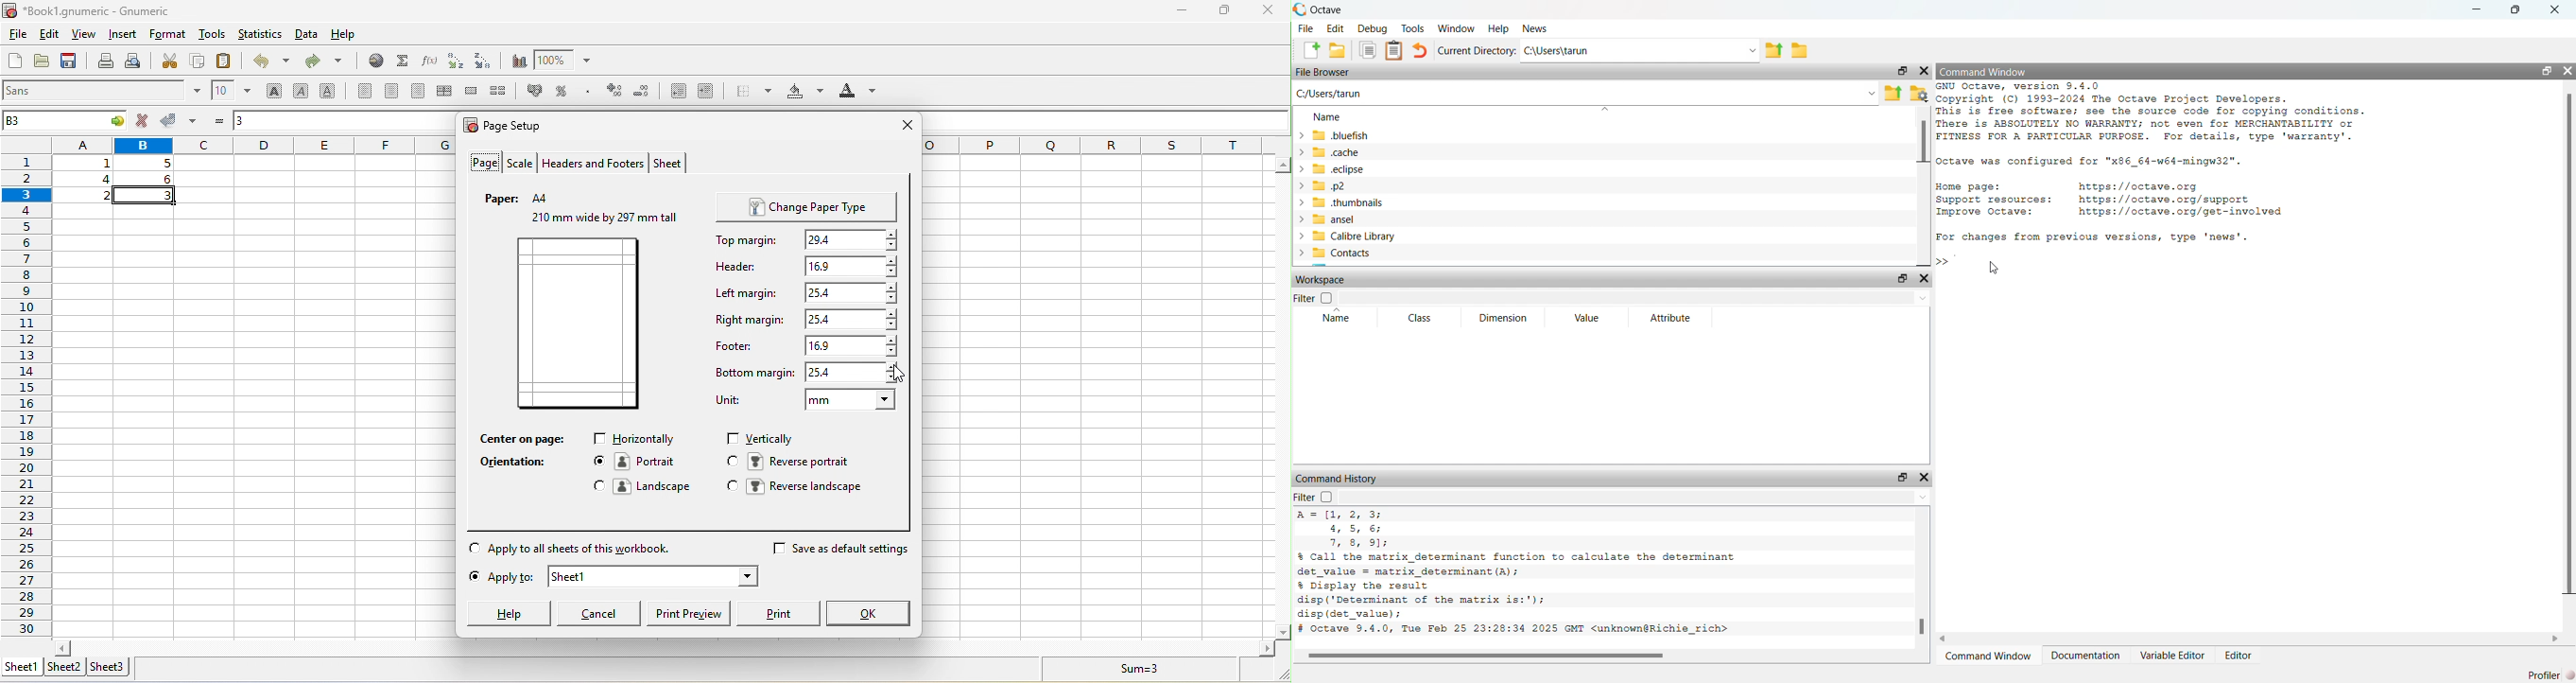 The height and width of the screenshot is (700, 2576). Describe the element at coordinates (2546, 71) in the screenshot. I see `maximize` at that location.